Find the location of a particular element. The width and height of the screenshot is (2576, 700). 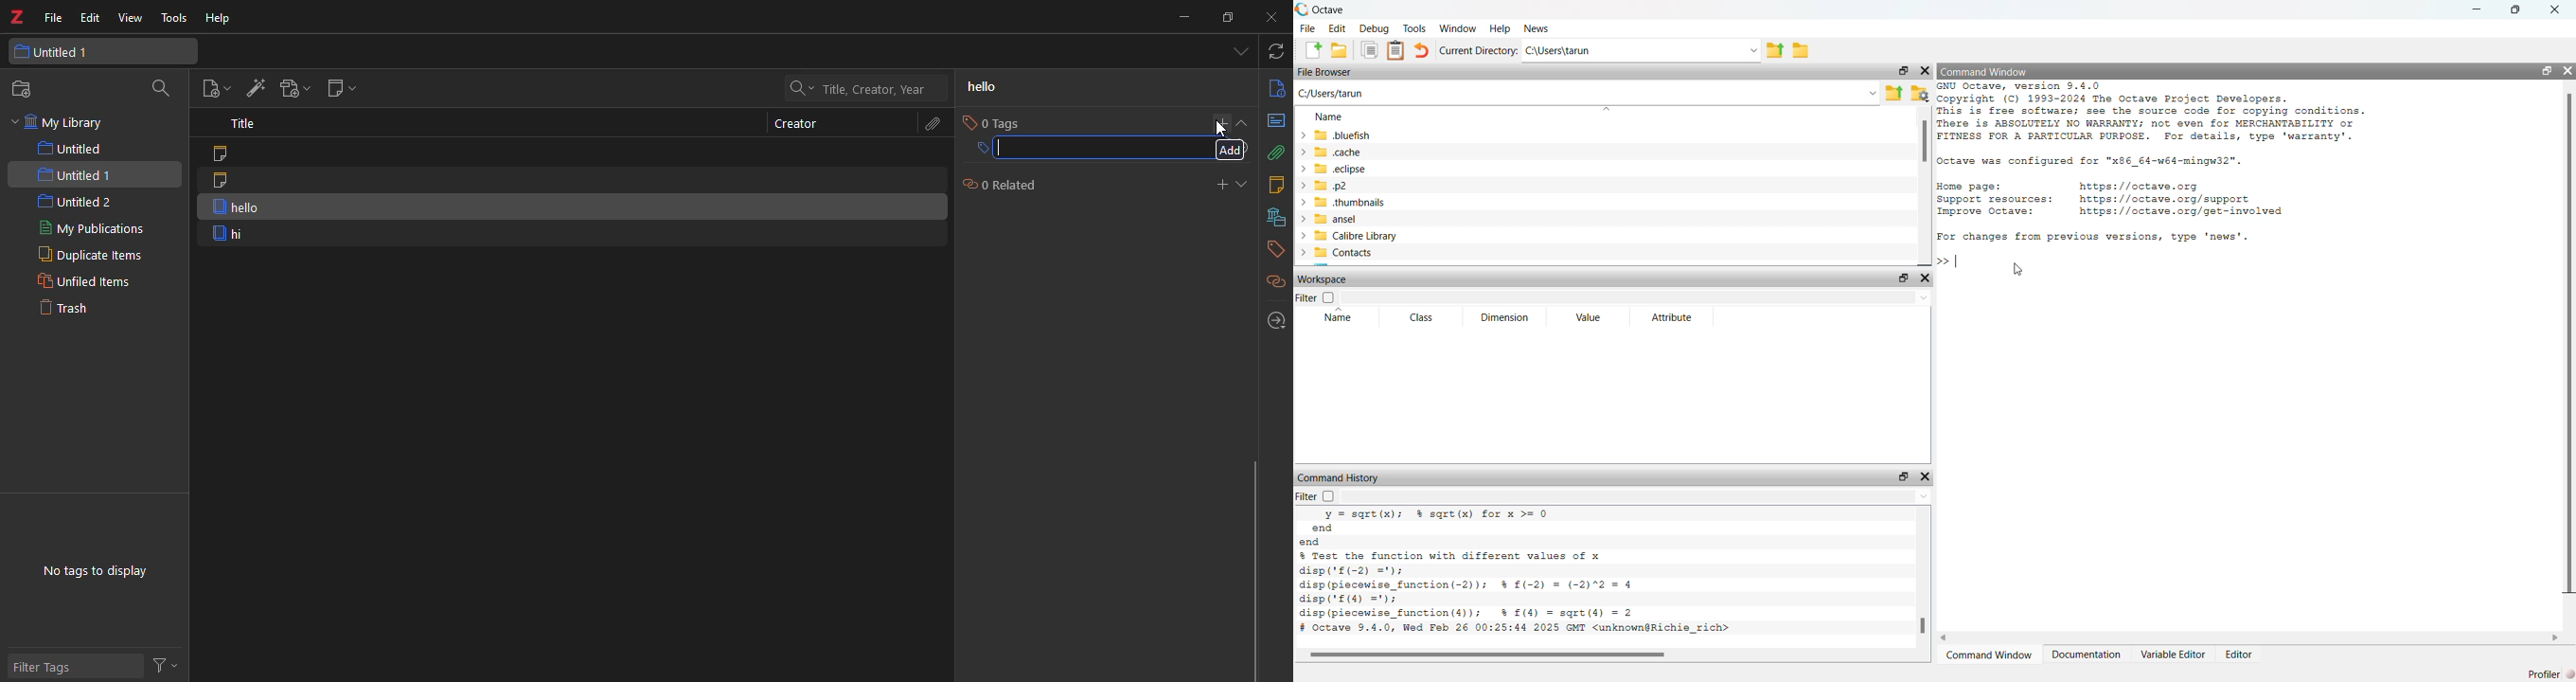

unfiled items is located at coordinates (83, 281).